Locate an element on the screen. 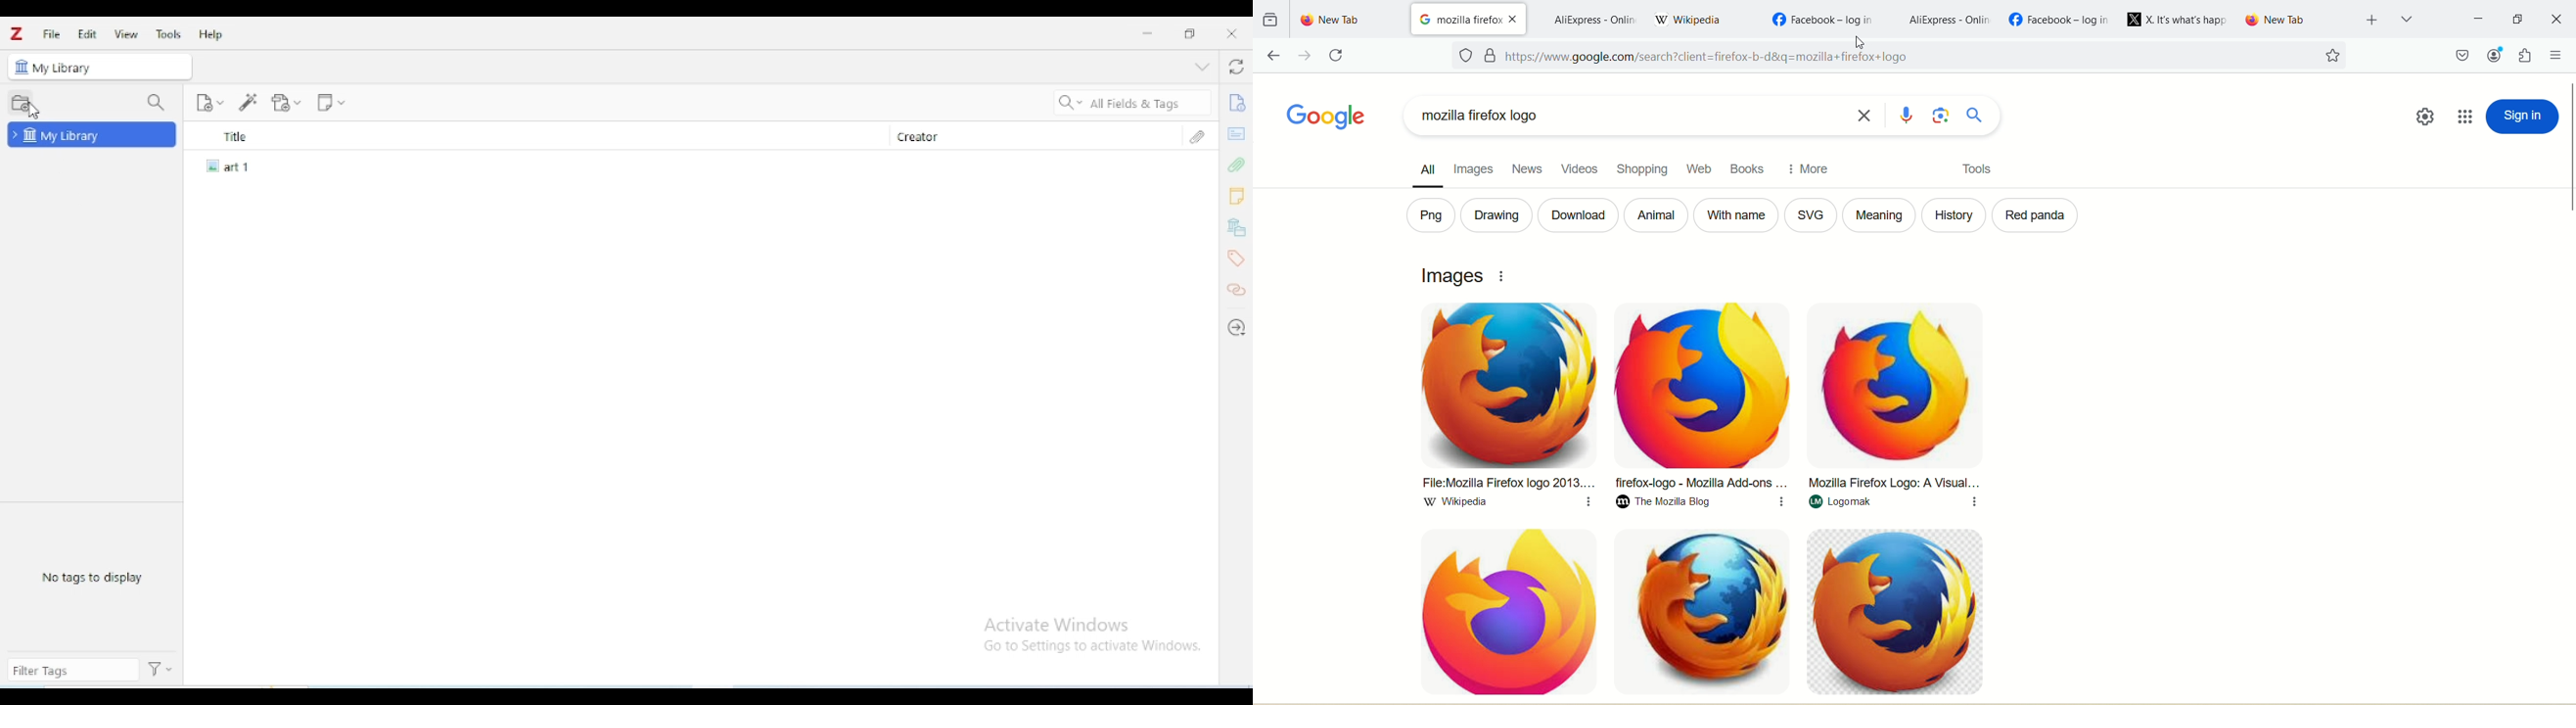 Image resolution: width=2576 pixels, height=728 pixels. notes is located at coordinates (1236, 197).